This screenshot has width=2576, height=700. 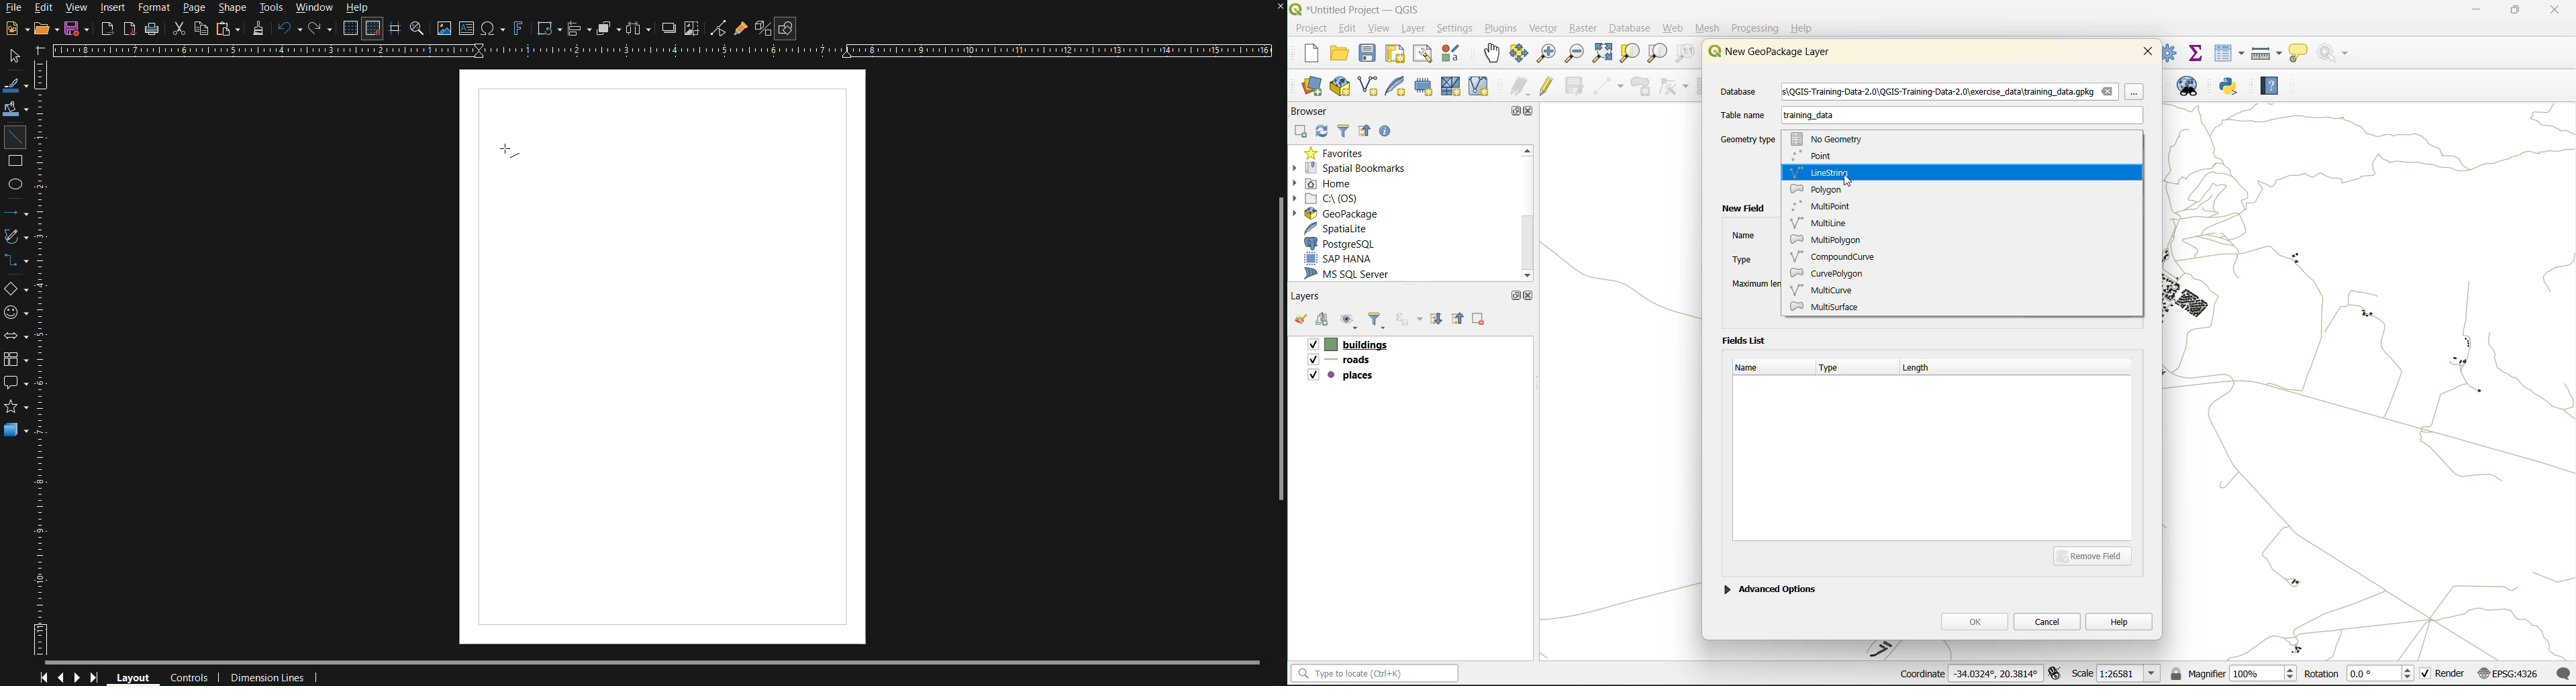 I want to click on Redo, so click(x=321, y=29).